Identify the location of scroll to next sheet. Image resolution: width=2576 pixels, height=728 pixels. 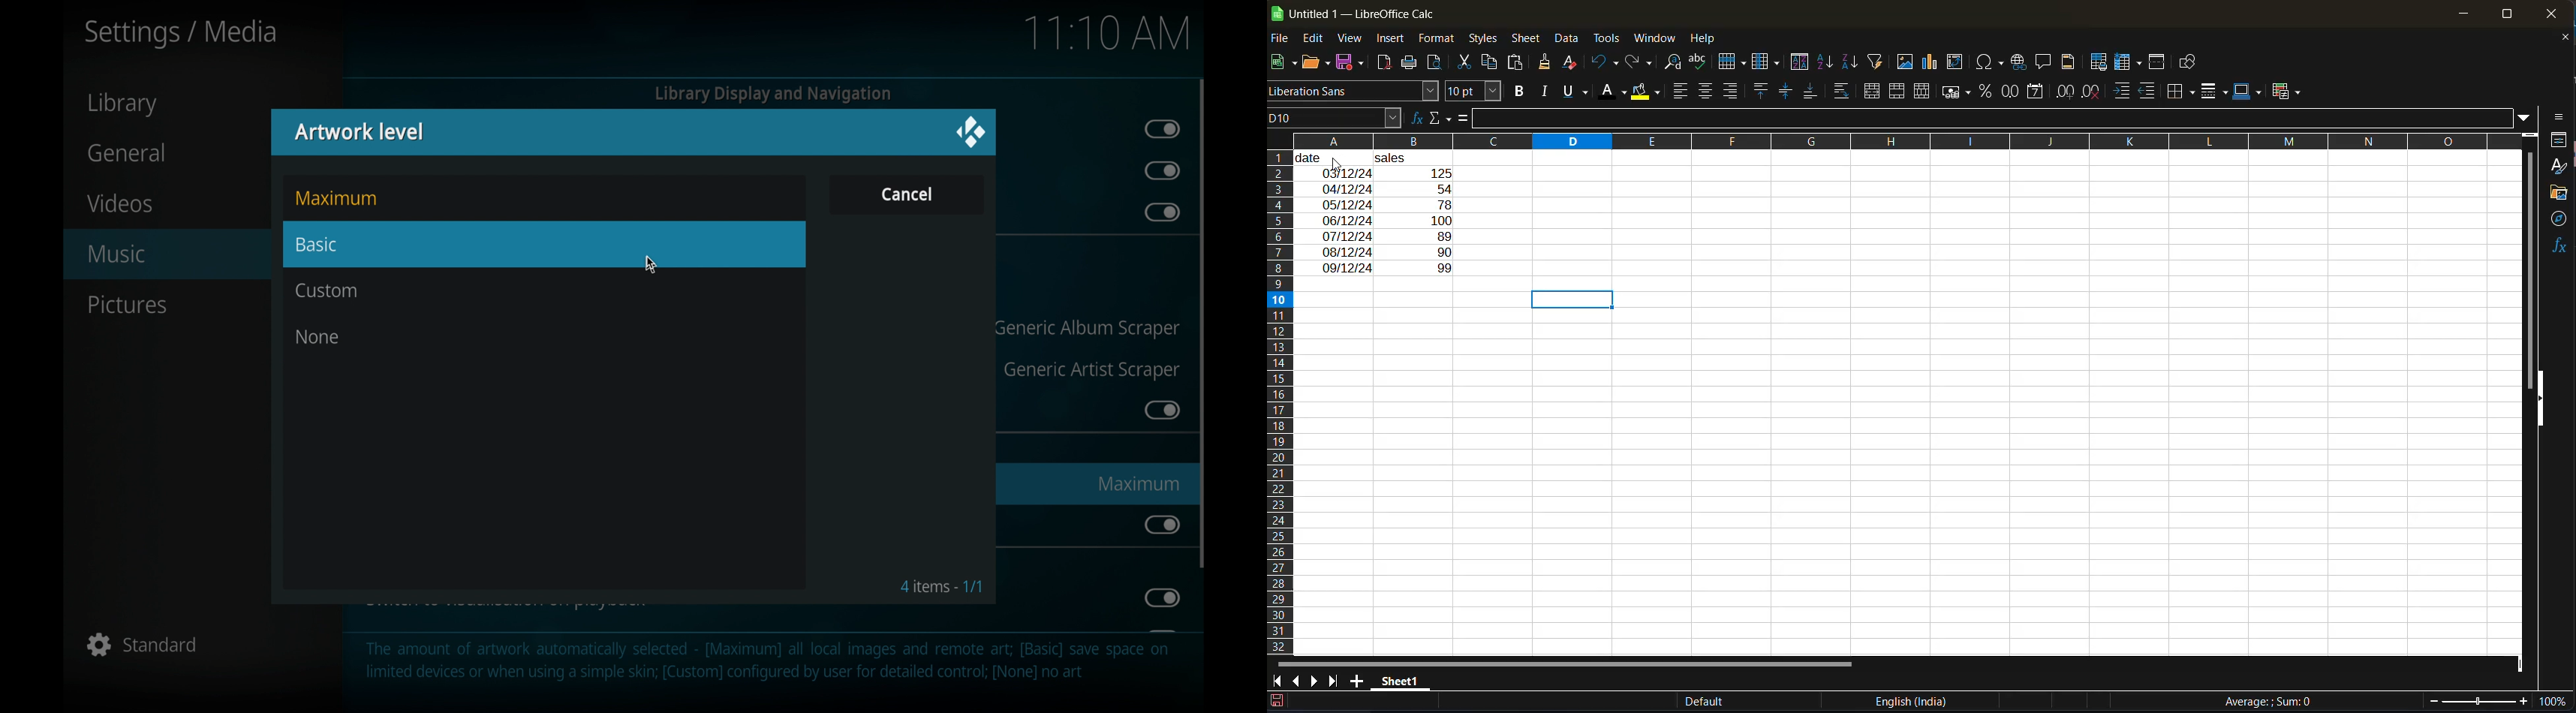
(1317, 683).